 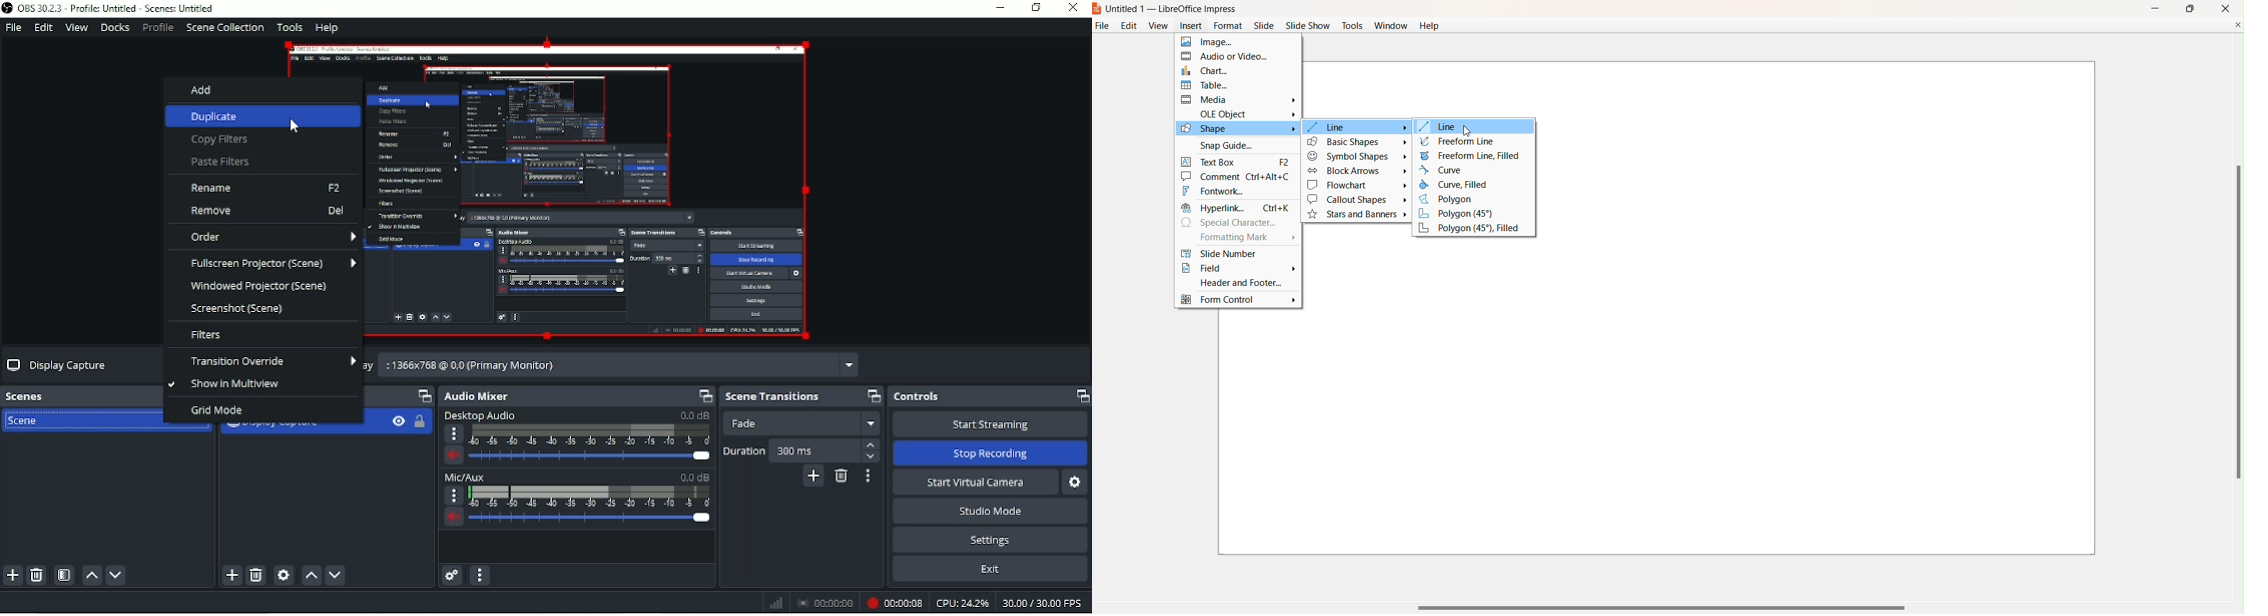 I want to click on Image, so click(x=1230, y=42).